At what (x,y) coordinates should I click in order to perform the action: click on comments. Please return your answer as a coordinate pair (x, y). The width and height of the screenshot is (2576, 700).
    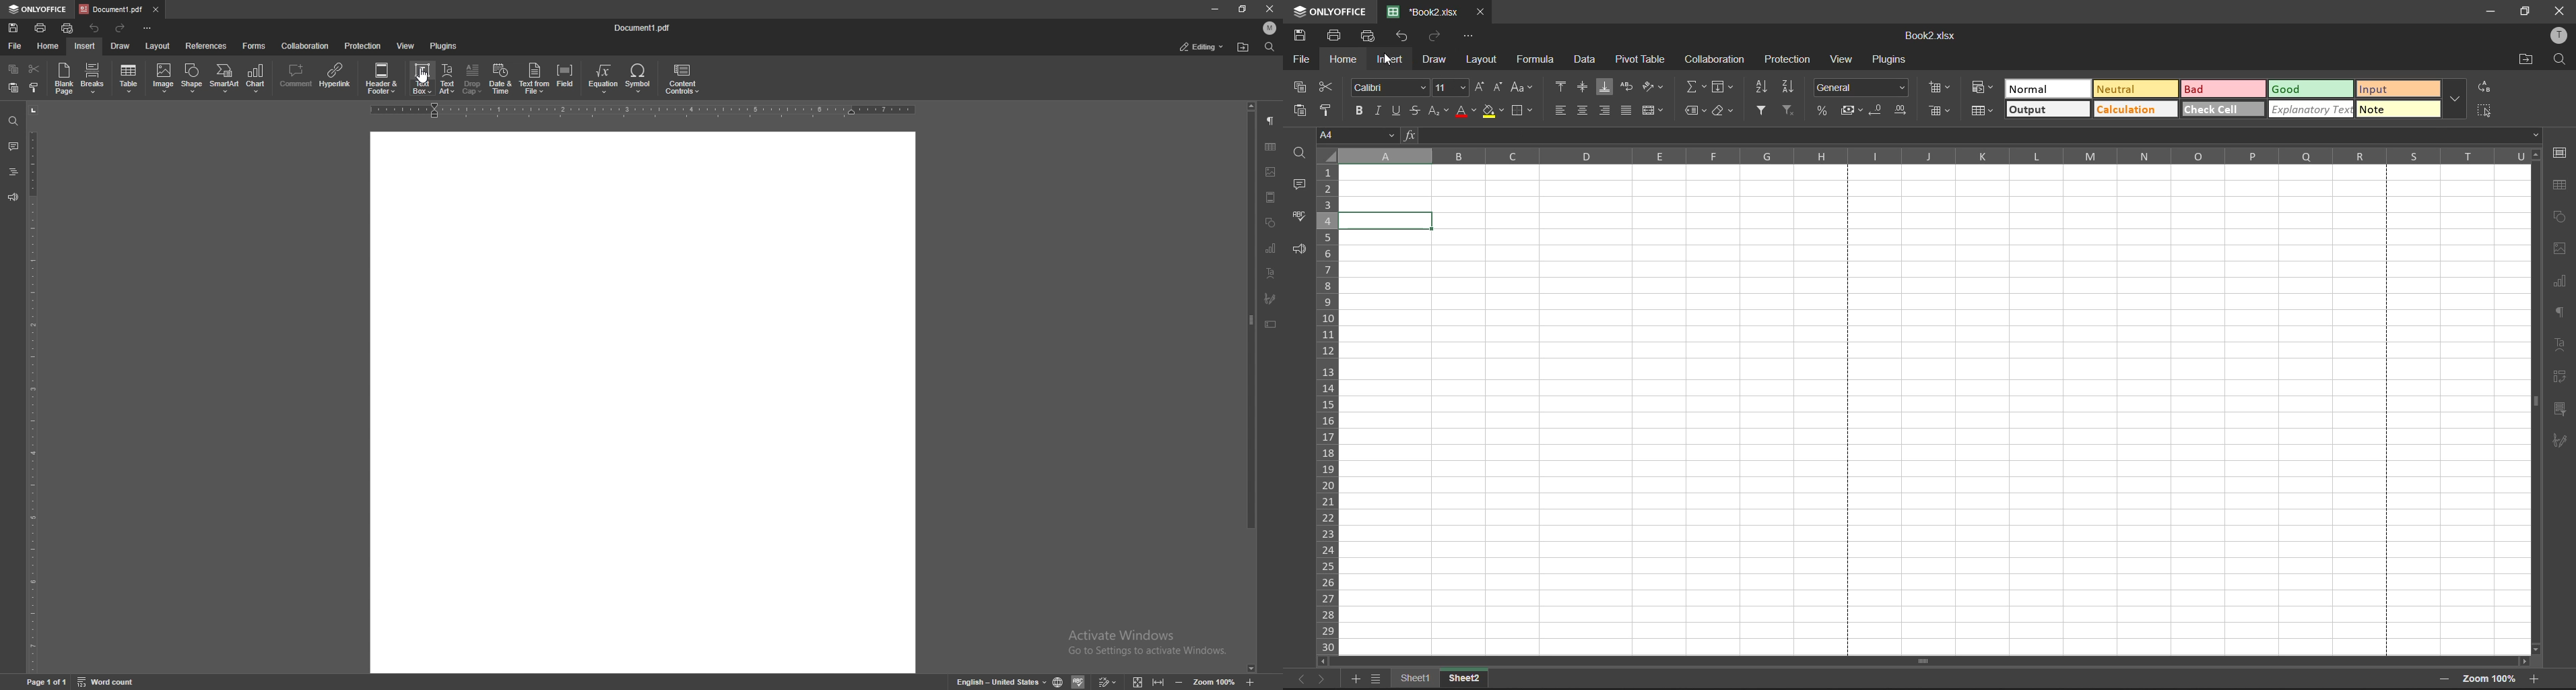
    Looking at the image, I should click on (1301, 186).